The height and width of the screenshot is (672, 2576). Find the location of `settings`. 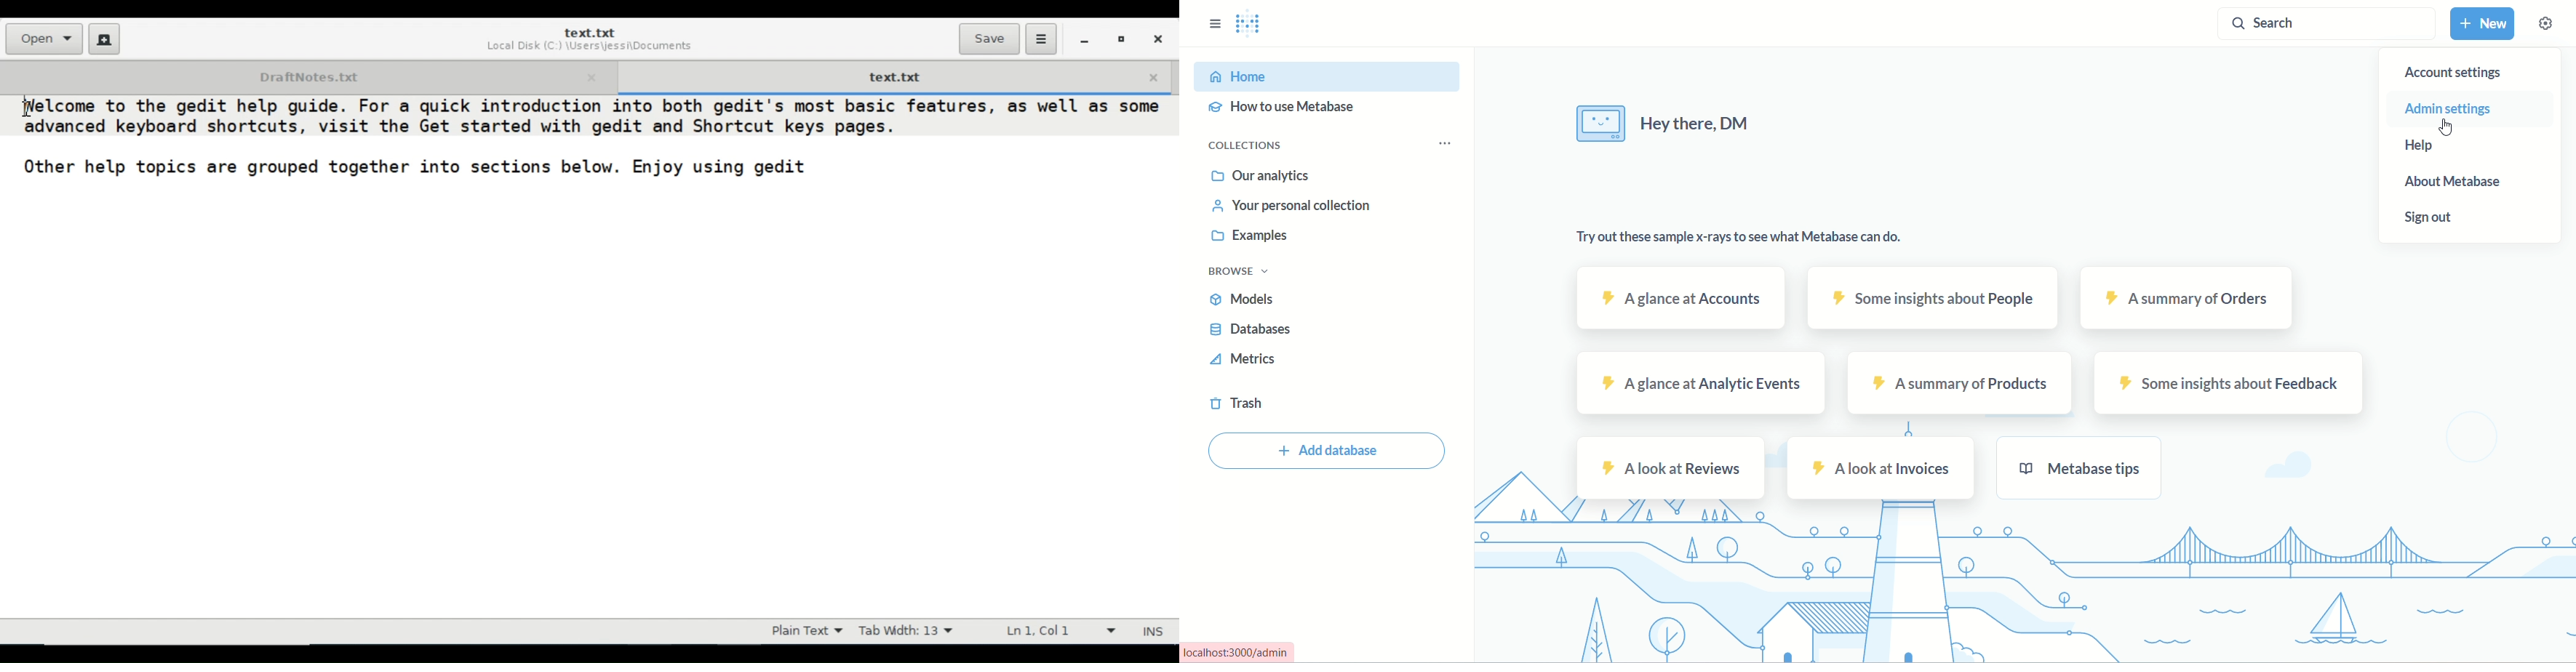

settings is located at coordinates (2548, 25).